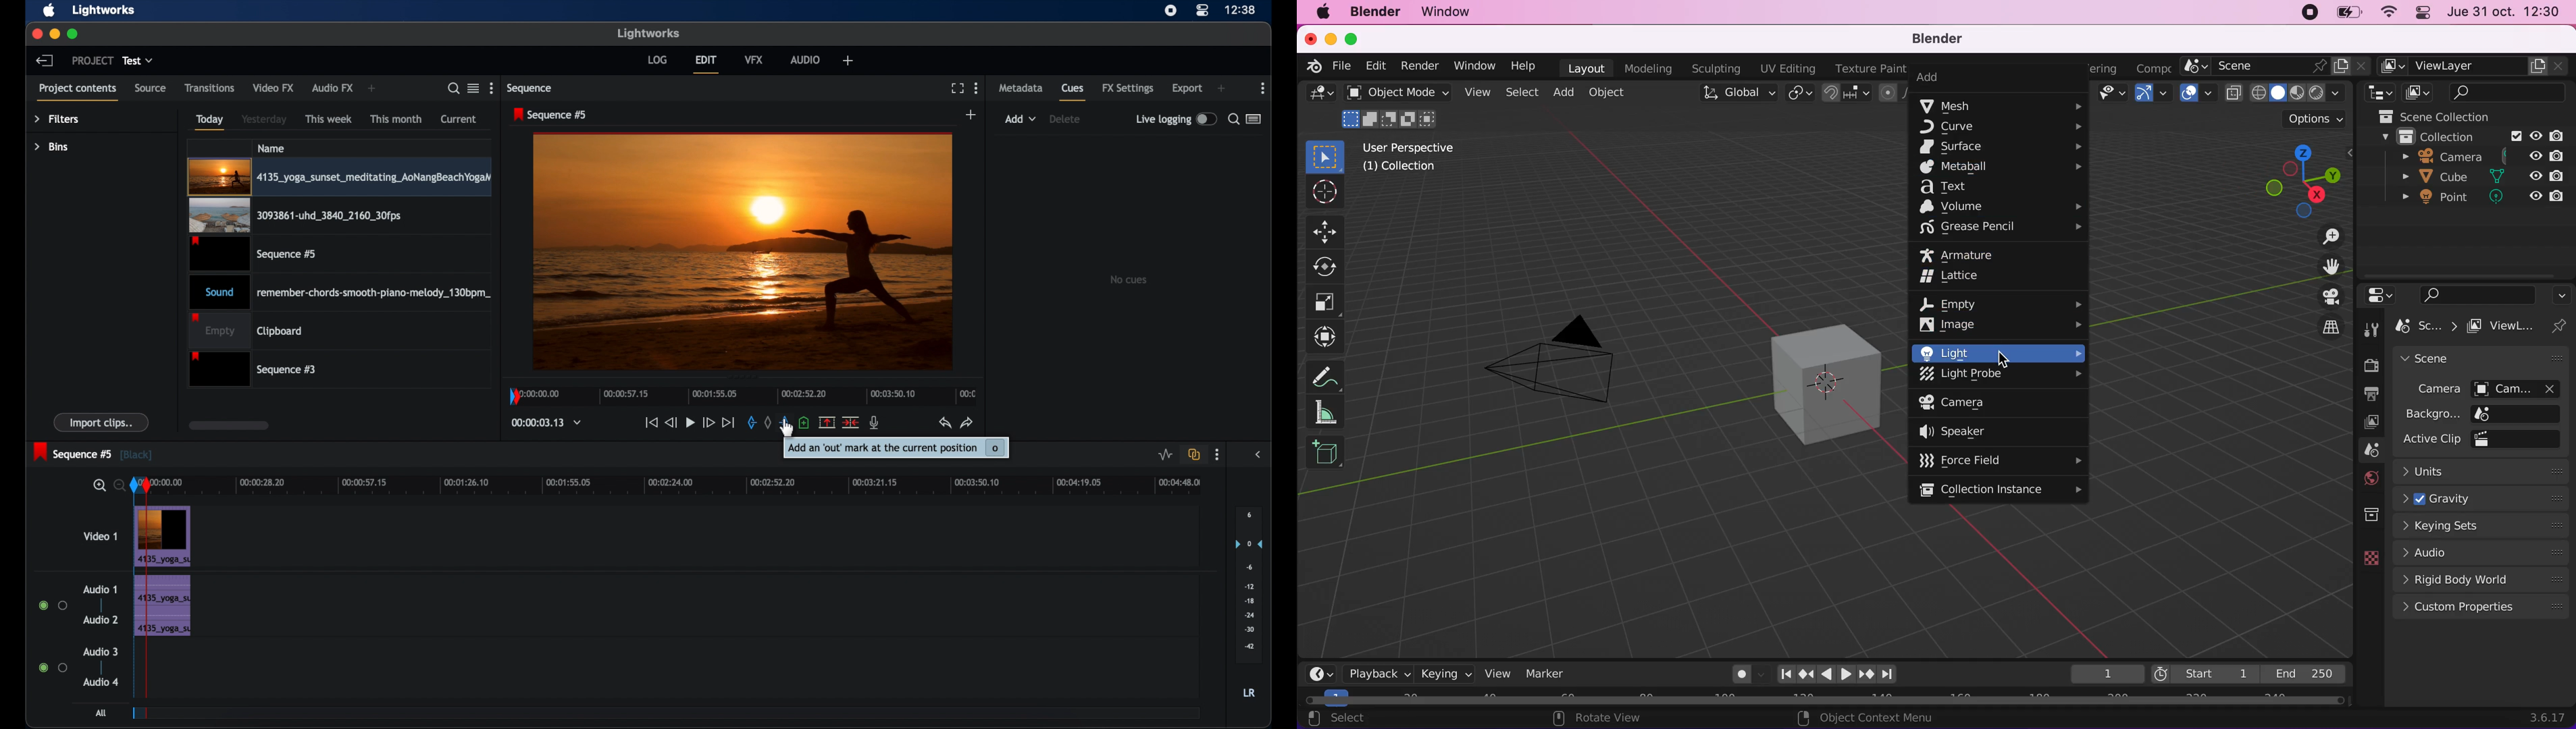 This screenshot has height=756, width=2576. What do you see at coordinates (272, 148) in the screenshot?
I see `name` at bounding box center [272, 148].